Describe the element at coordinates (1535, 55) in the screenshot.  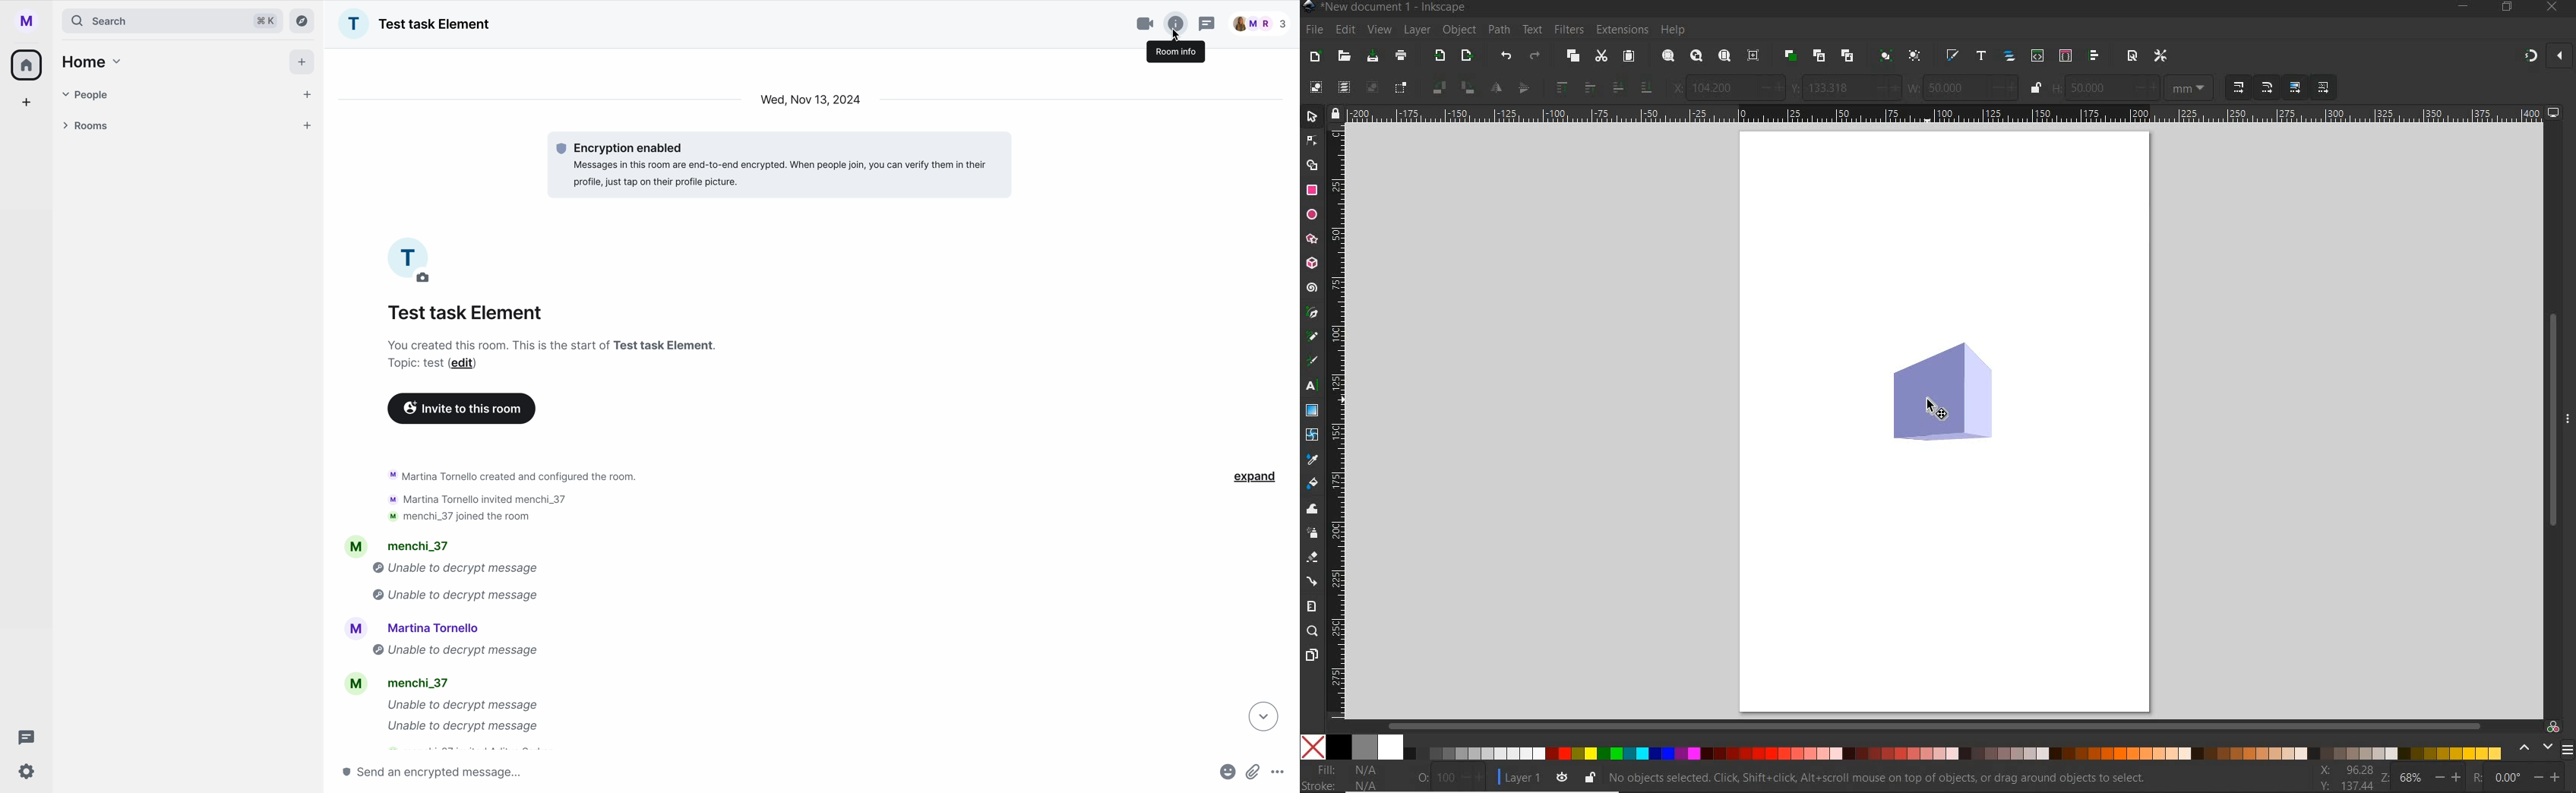
I see `redo` at that location.